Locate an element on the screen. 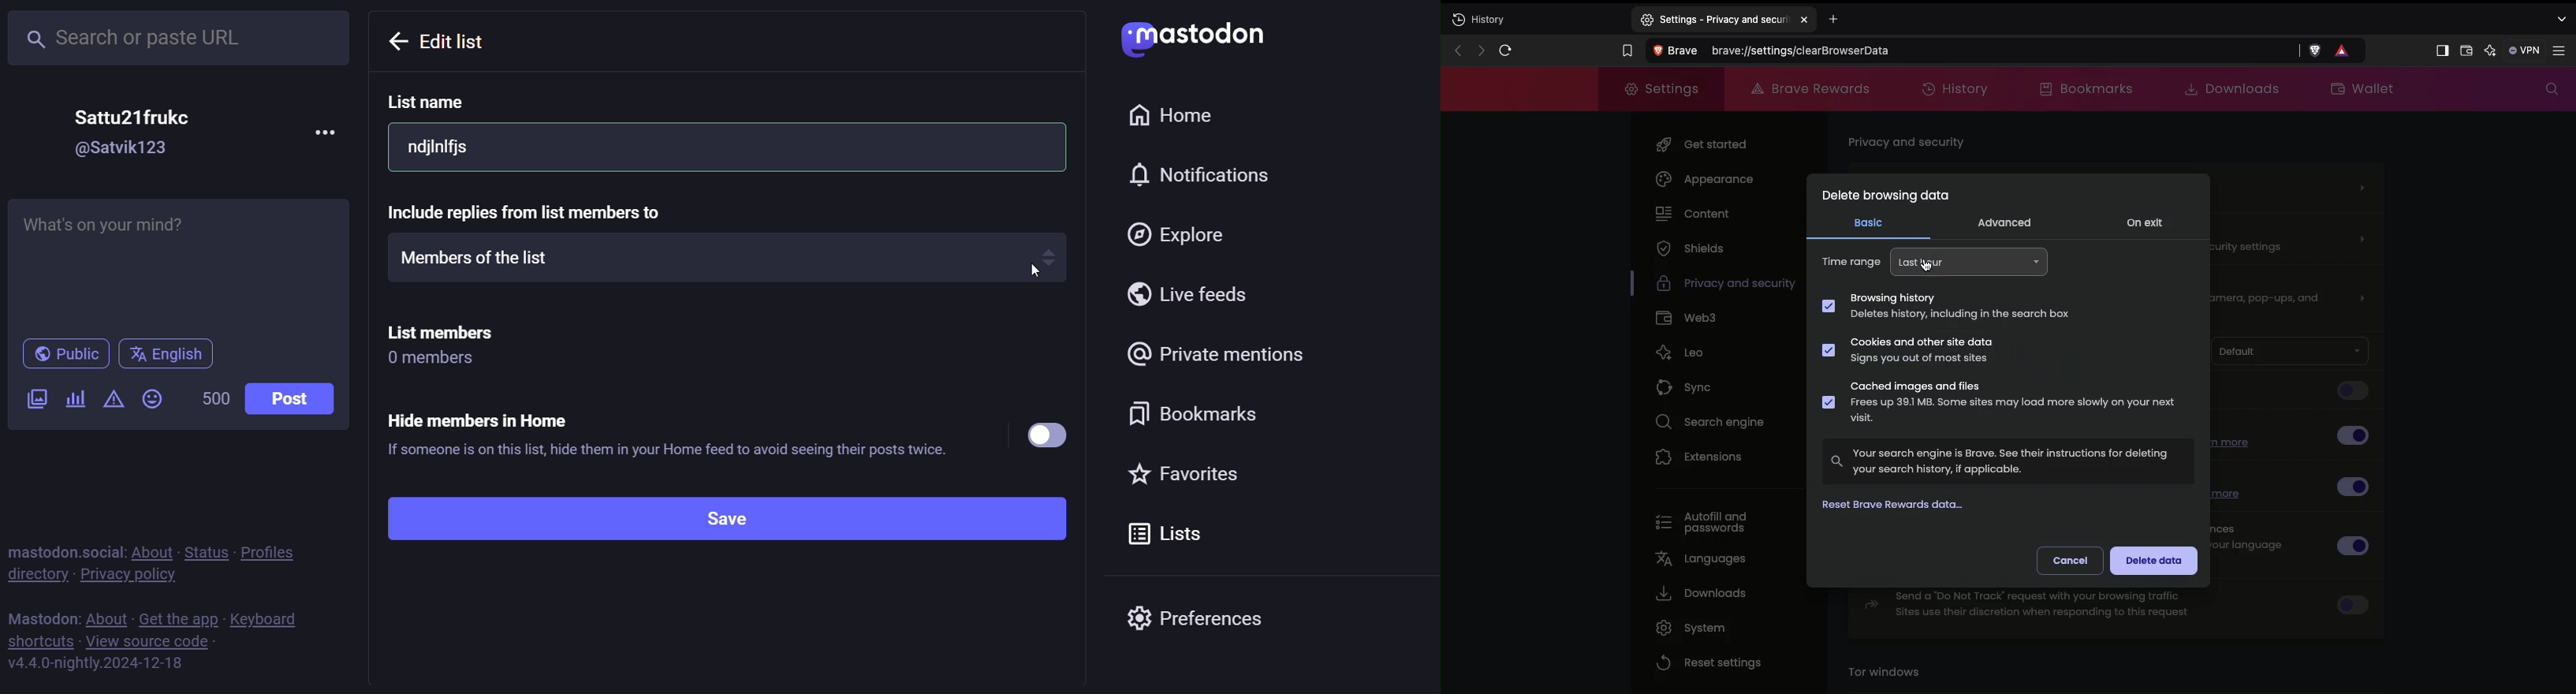 The height and width of the screenshot is (700, 2576). Search Brave is located at coordinates (1970, 50).